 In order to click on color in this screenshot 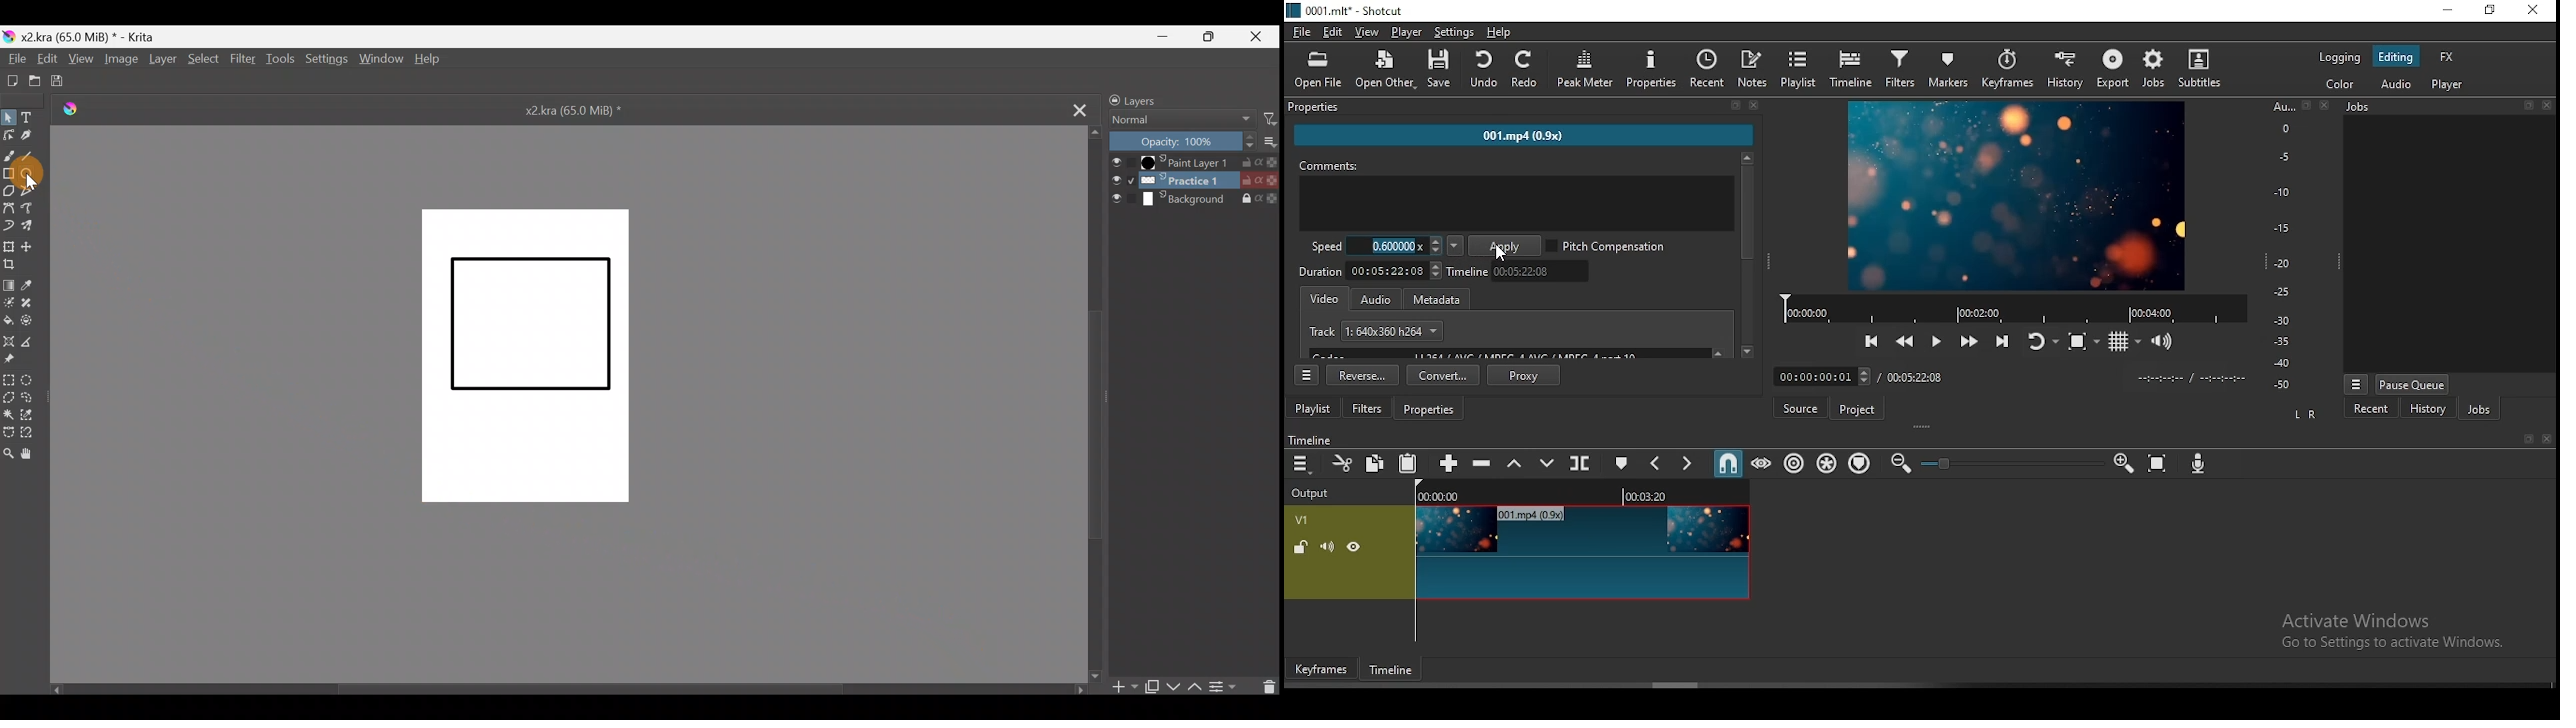, I will do `click(2341, 83)`.